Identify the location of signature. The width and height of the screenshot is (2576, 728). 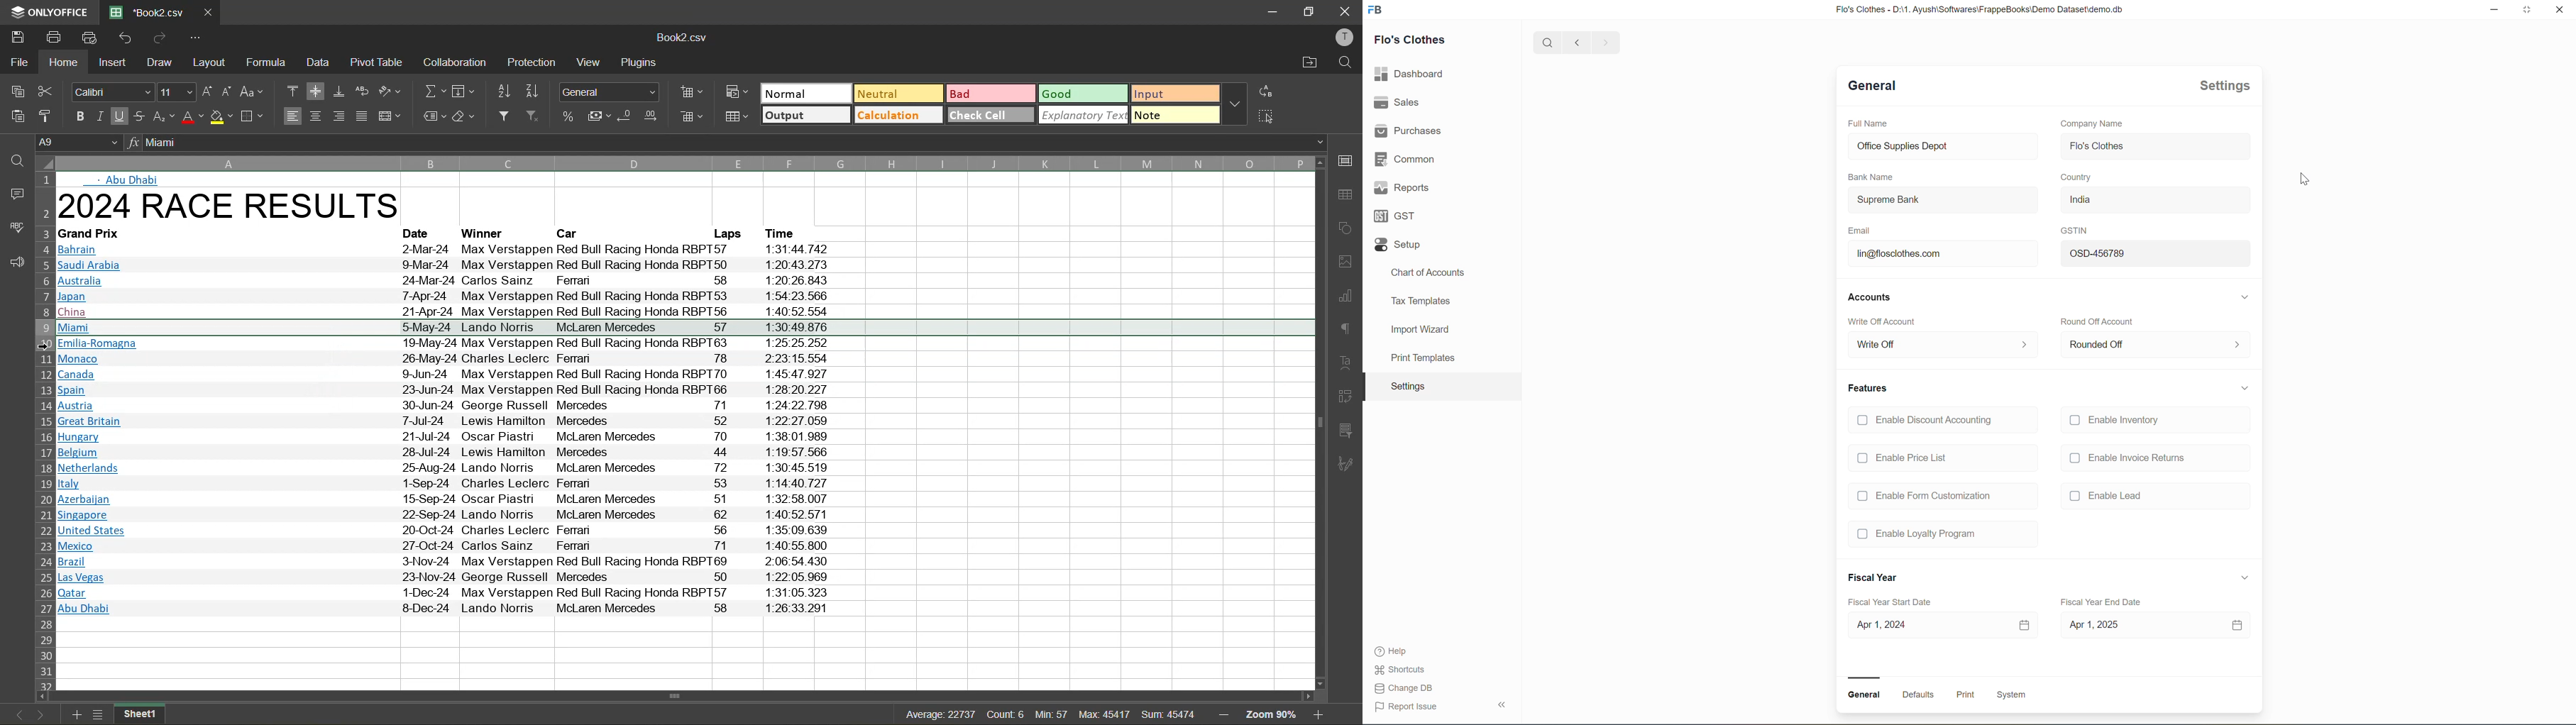
(1350, 465).